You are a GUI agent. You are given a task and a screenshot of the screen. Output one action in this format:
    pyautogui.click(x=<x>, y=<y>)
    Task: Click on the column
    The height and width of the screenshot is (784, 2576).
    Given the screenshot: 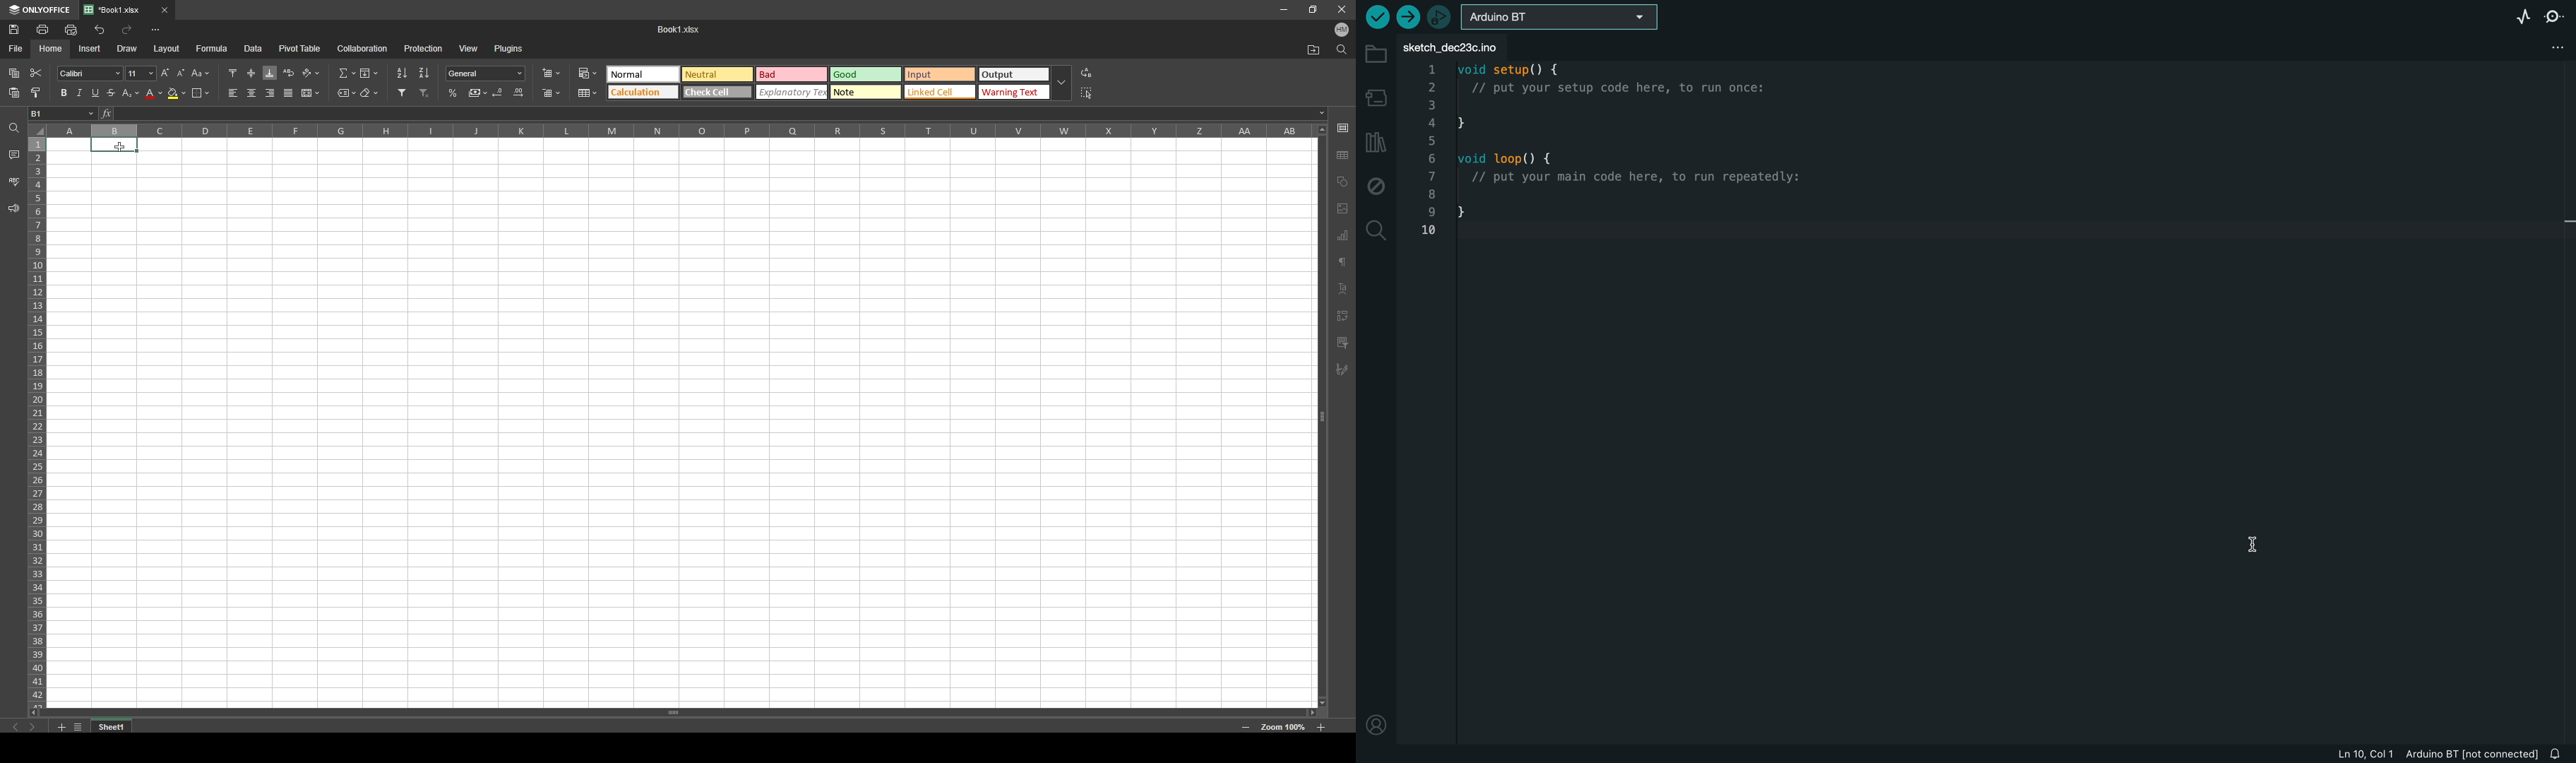 What is the action you would take?
    pyautogui.click(x=679, y=131)
    